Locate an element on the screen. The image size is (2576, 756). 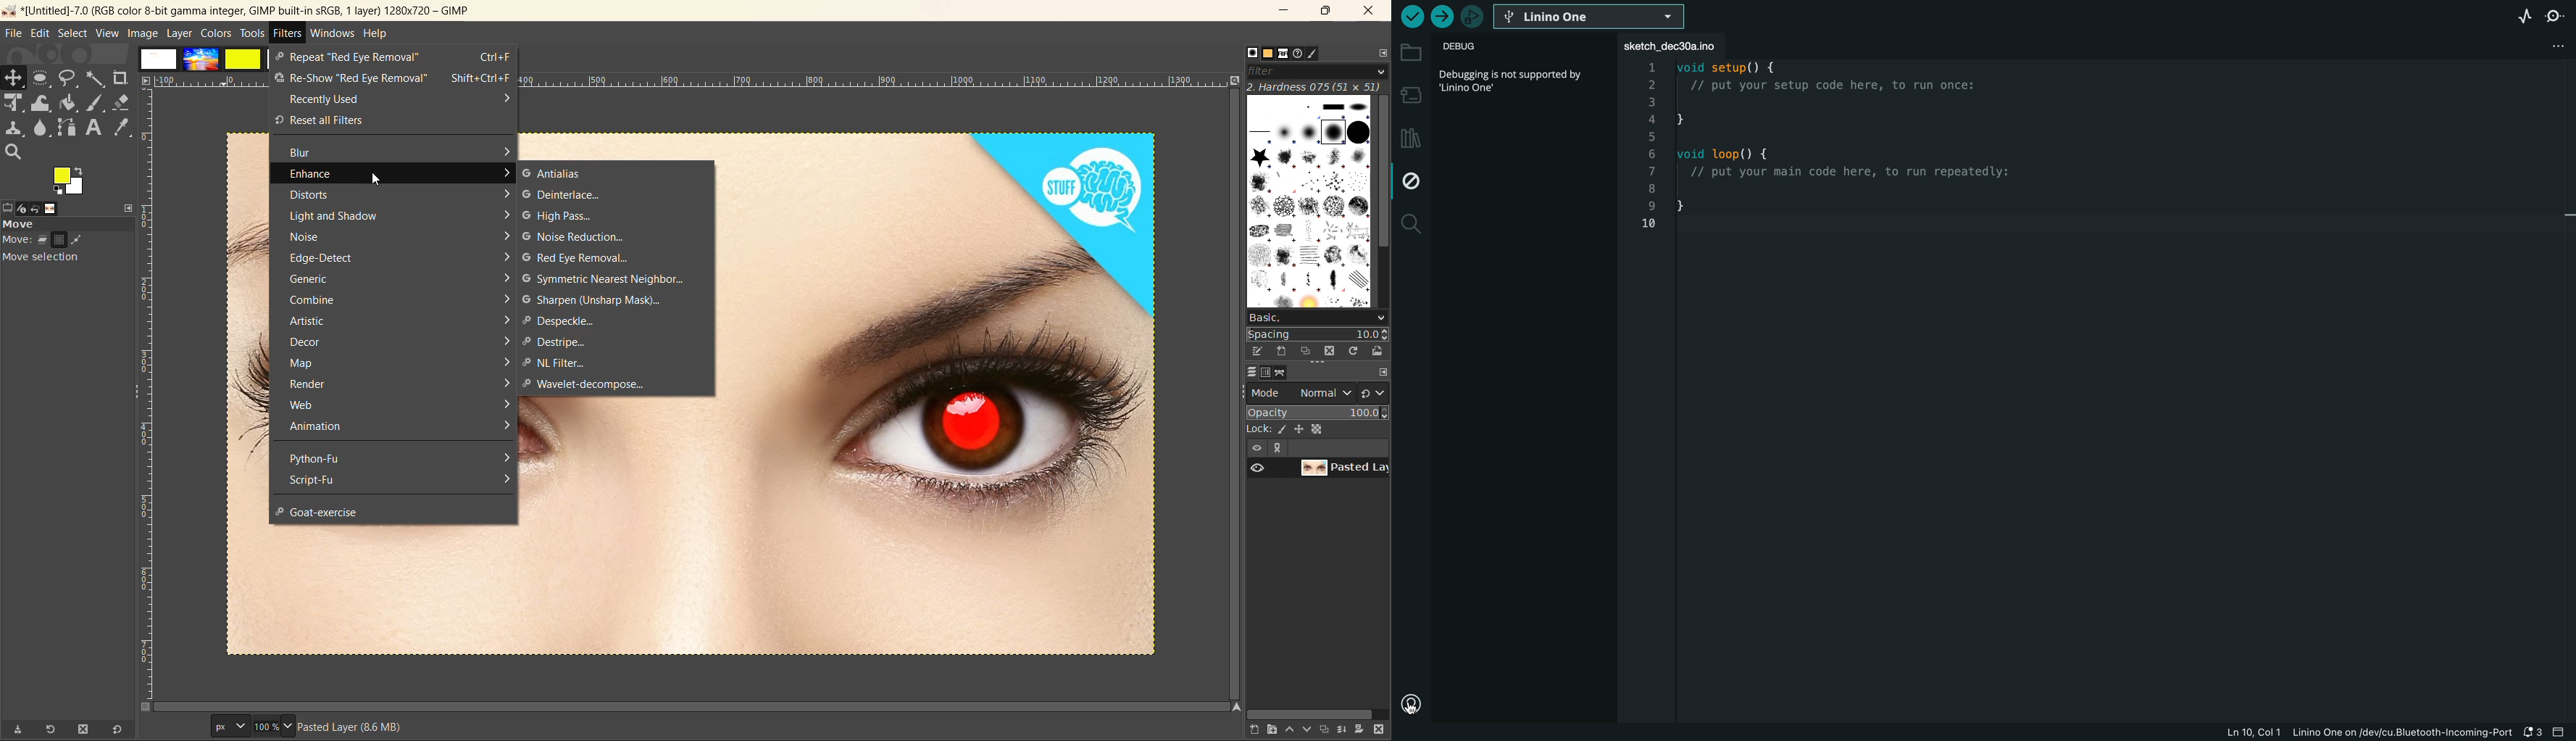
basic is located at coordinates (1319, 319).